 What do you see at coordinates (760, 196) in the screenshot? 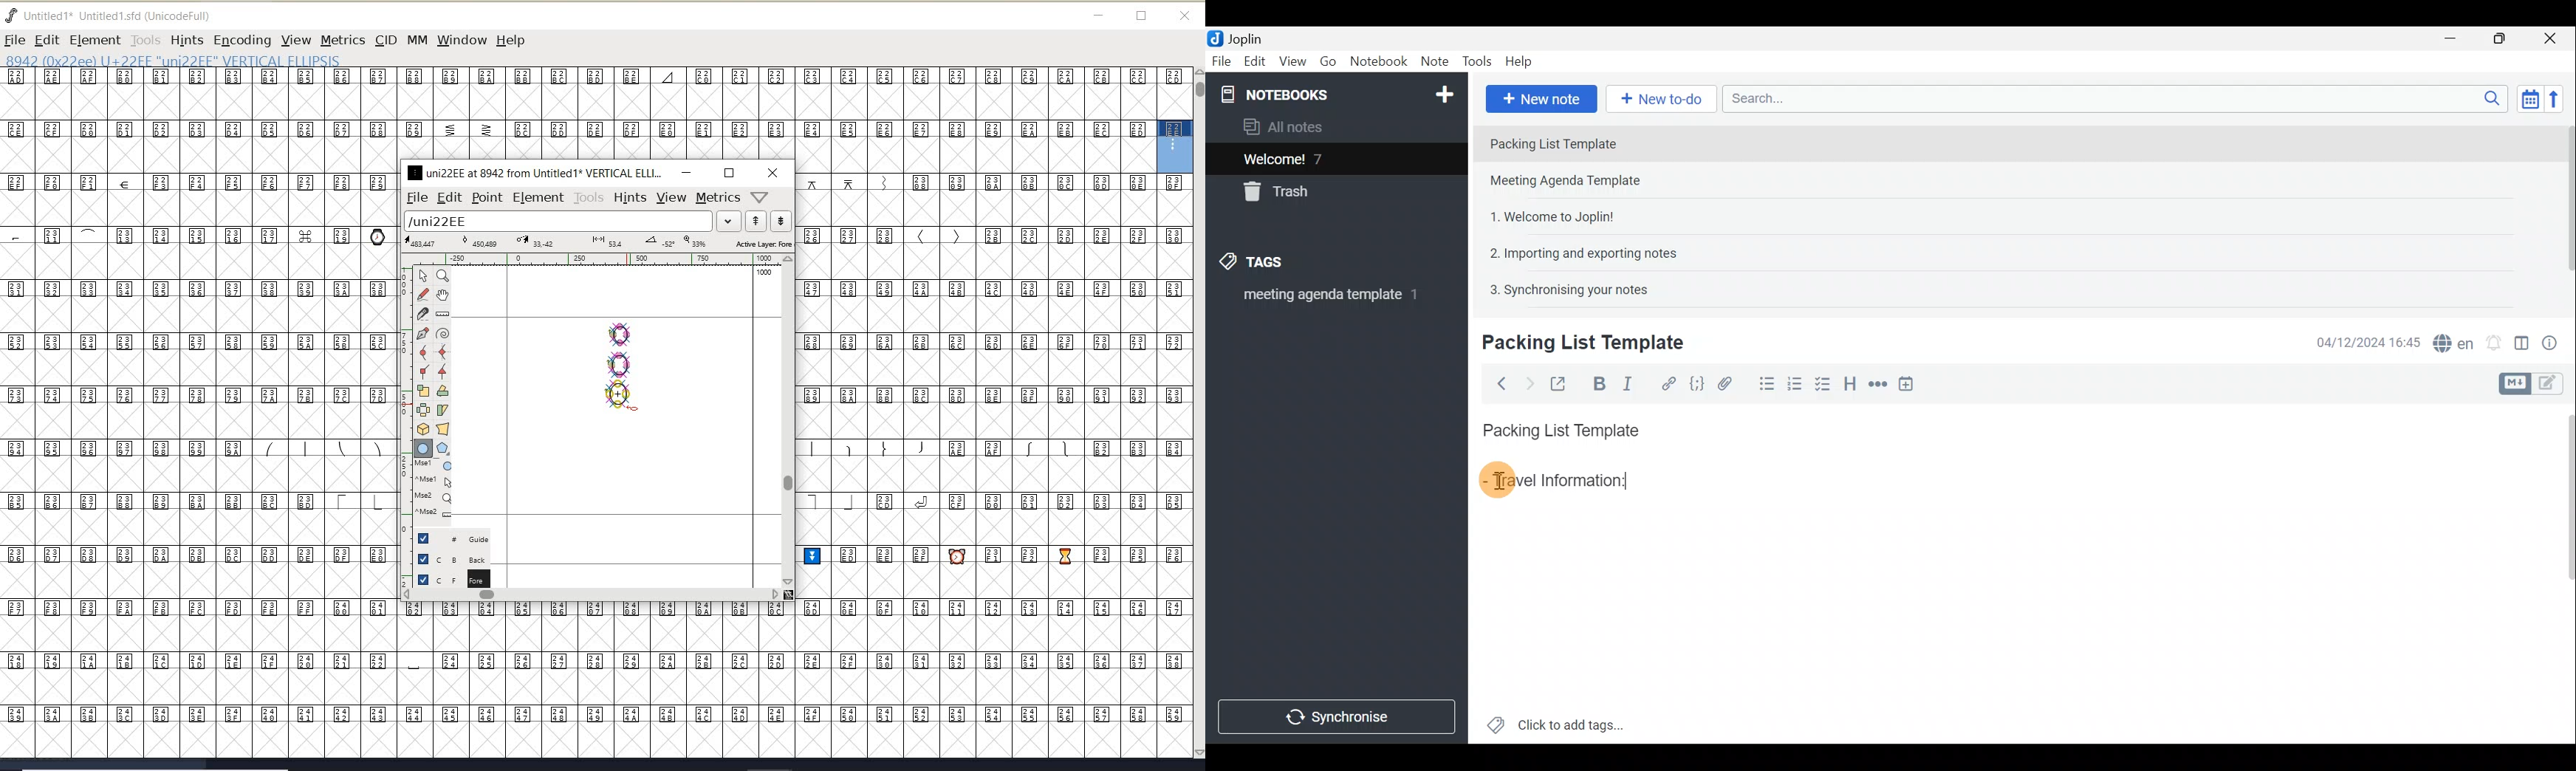
I see `help/window` at bounding box center [760, 196].